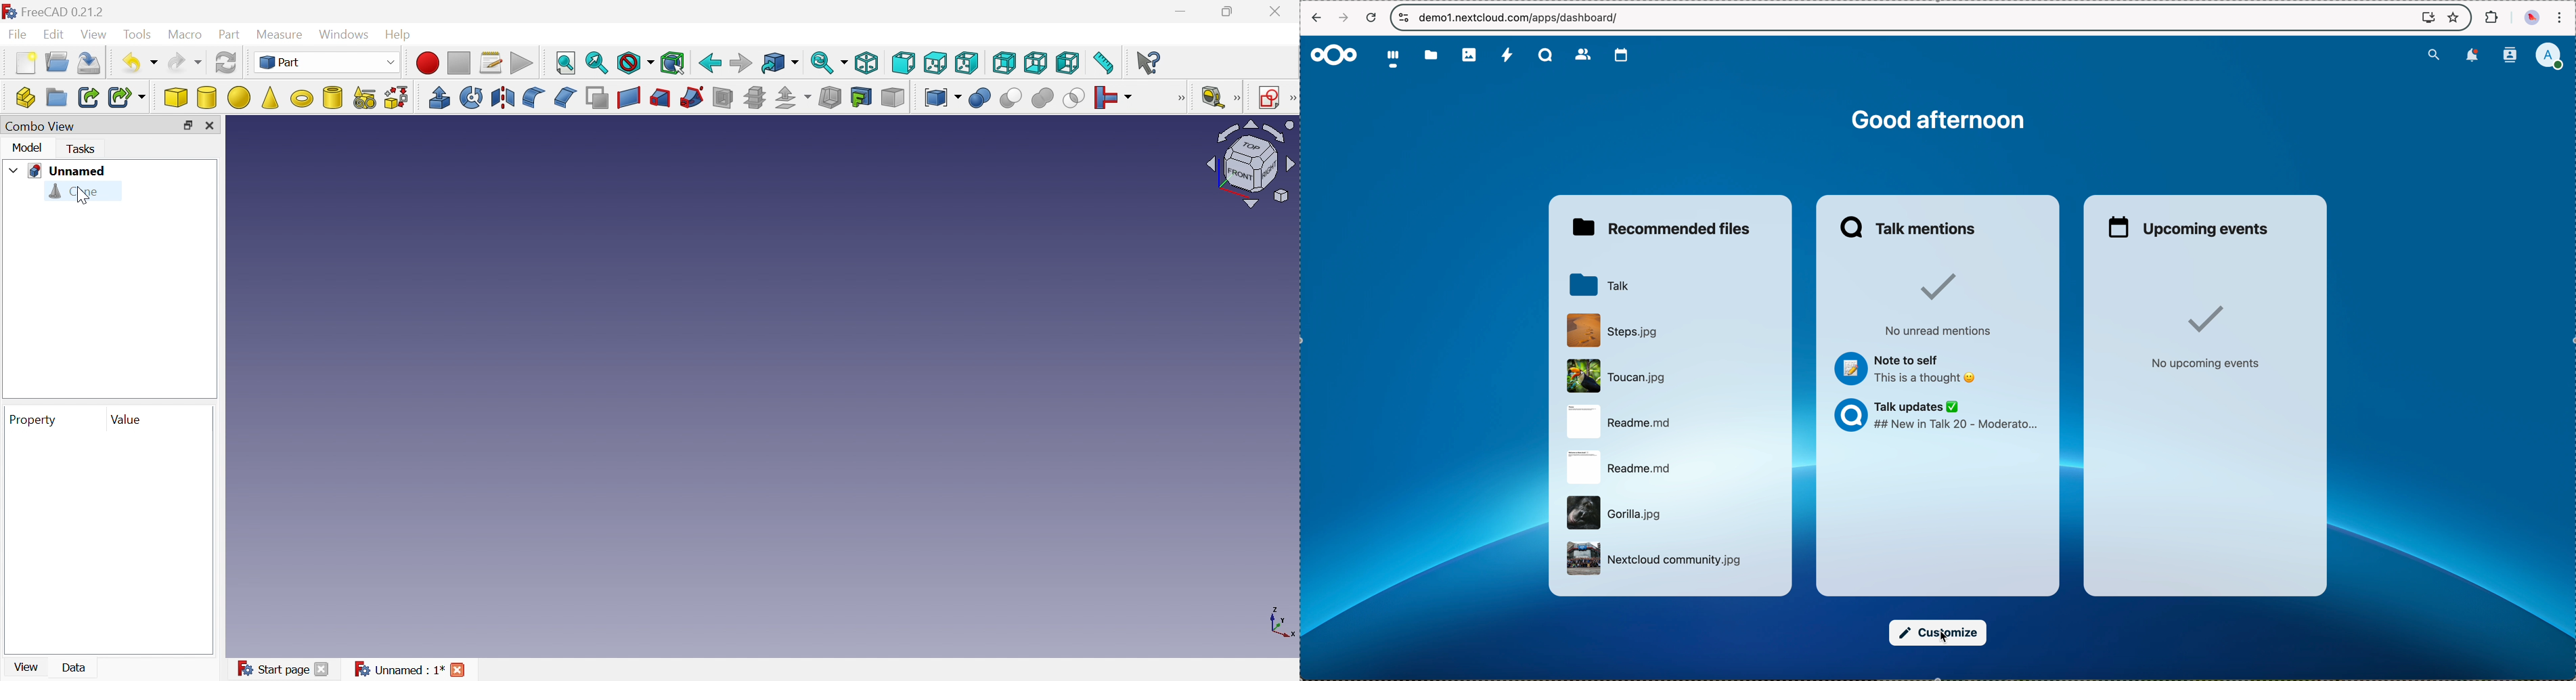 Image resolution: width=2576 pixels, height=700 pixels. What do you see at coordinates (190, 125) in the screenshot?
I see `Restore down` at bounding box center [190, 125].